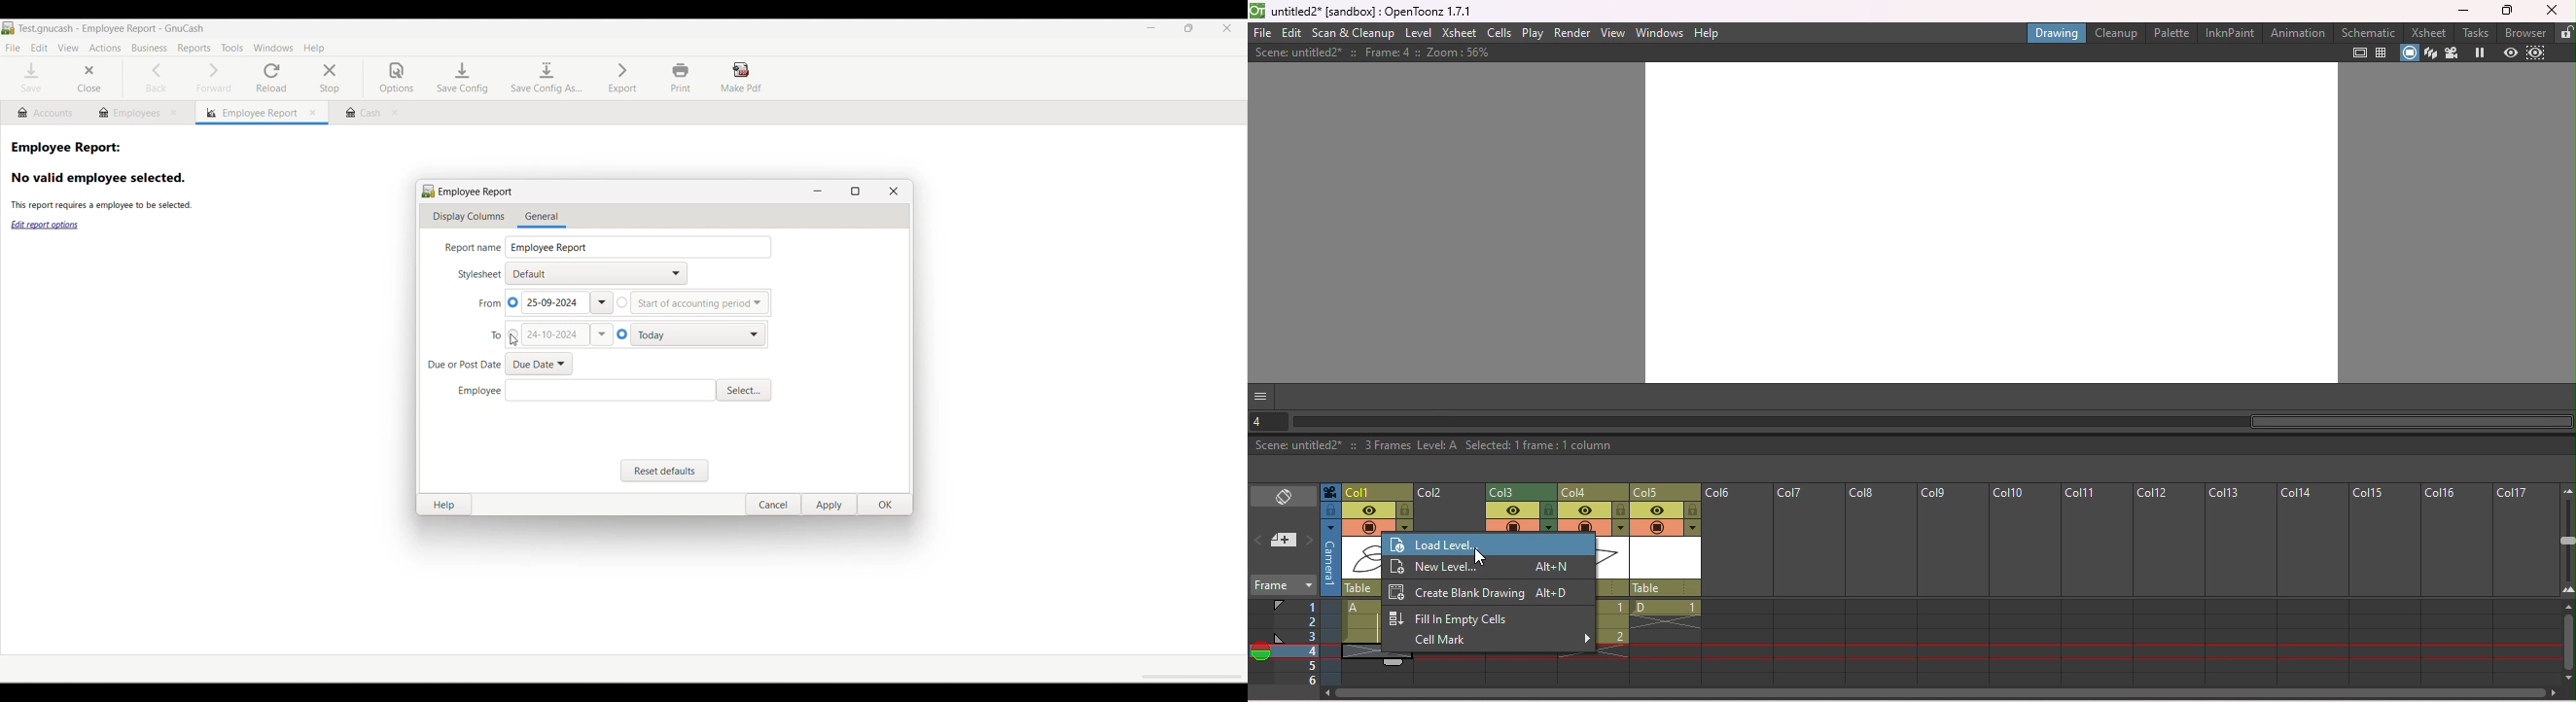 The image size is (2576, 728). What do you see at coordinates (2565, 32) in the screenshot?
I see `Lock rooms lock` at bounding box center [2565, 32].